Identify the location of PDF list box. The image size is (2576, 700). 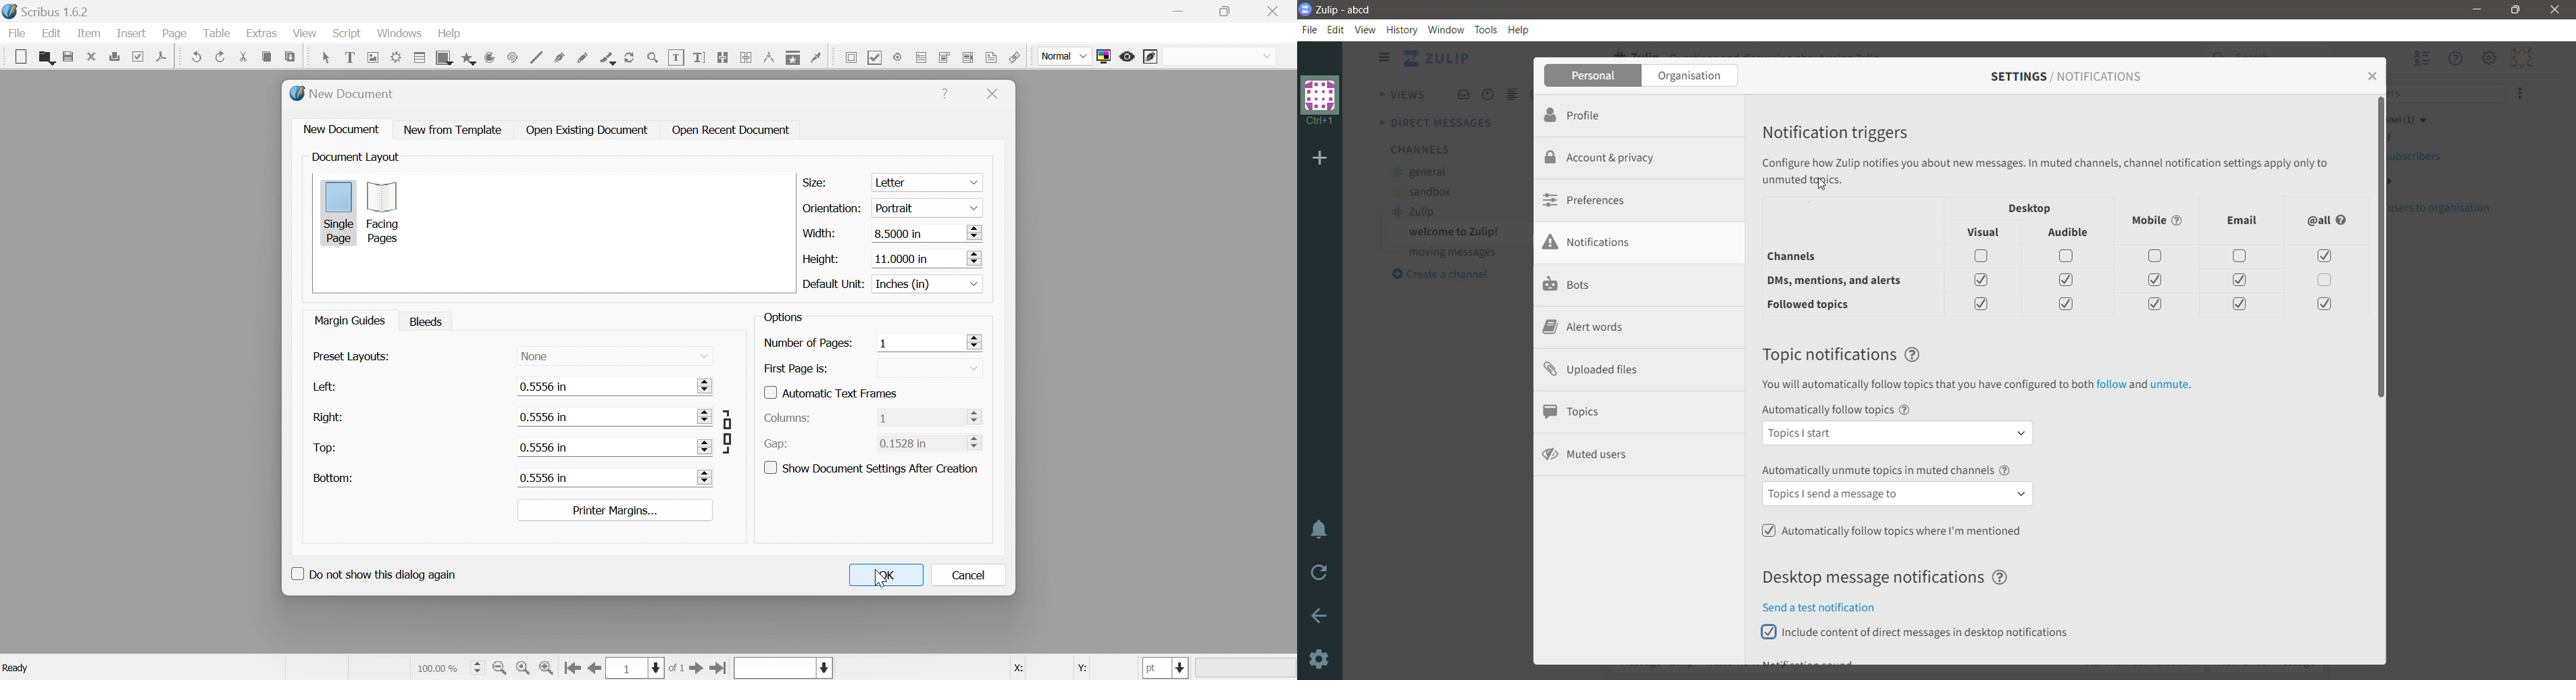
(969, 56).